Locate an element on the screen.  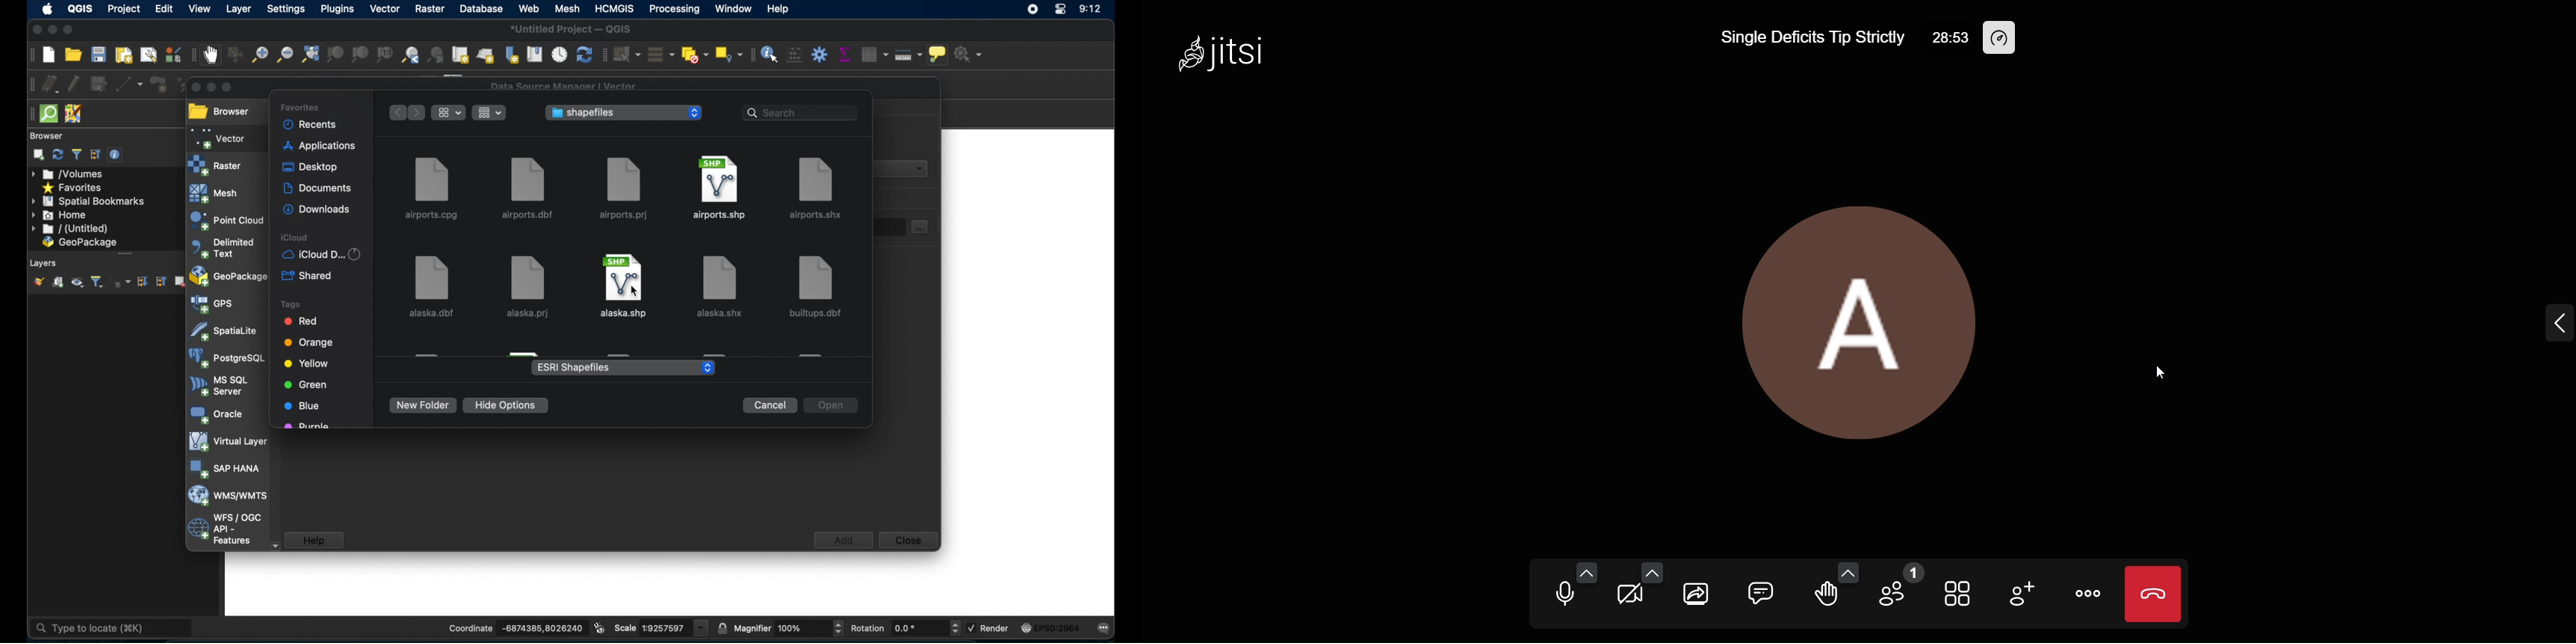
mesh is located at coordinates (568, 8).